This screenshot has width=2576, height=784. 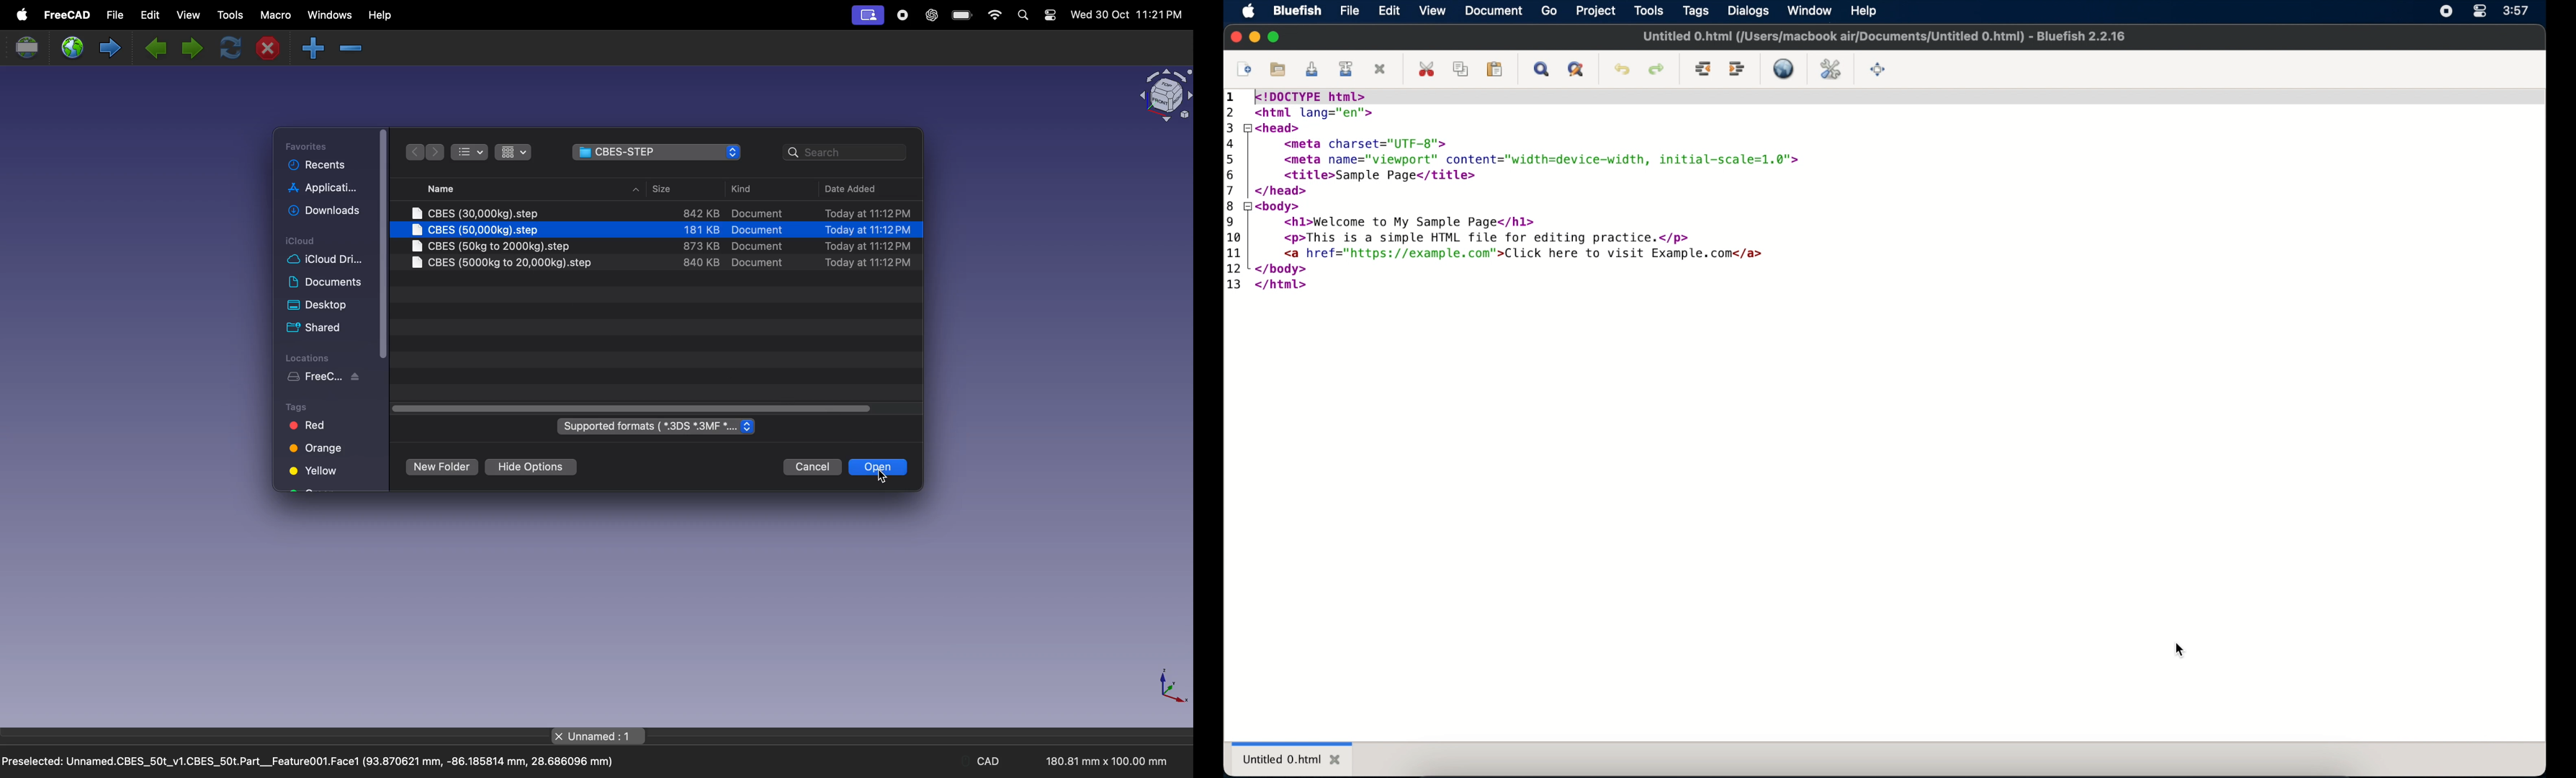 What do you see at coordinates (108, 49) in the screenshot?
I see `forward` at bounding box center [108, 49].